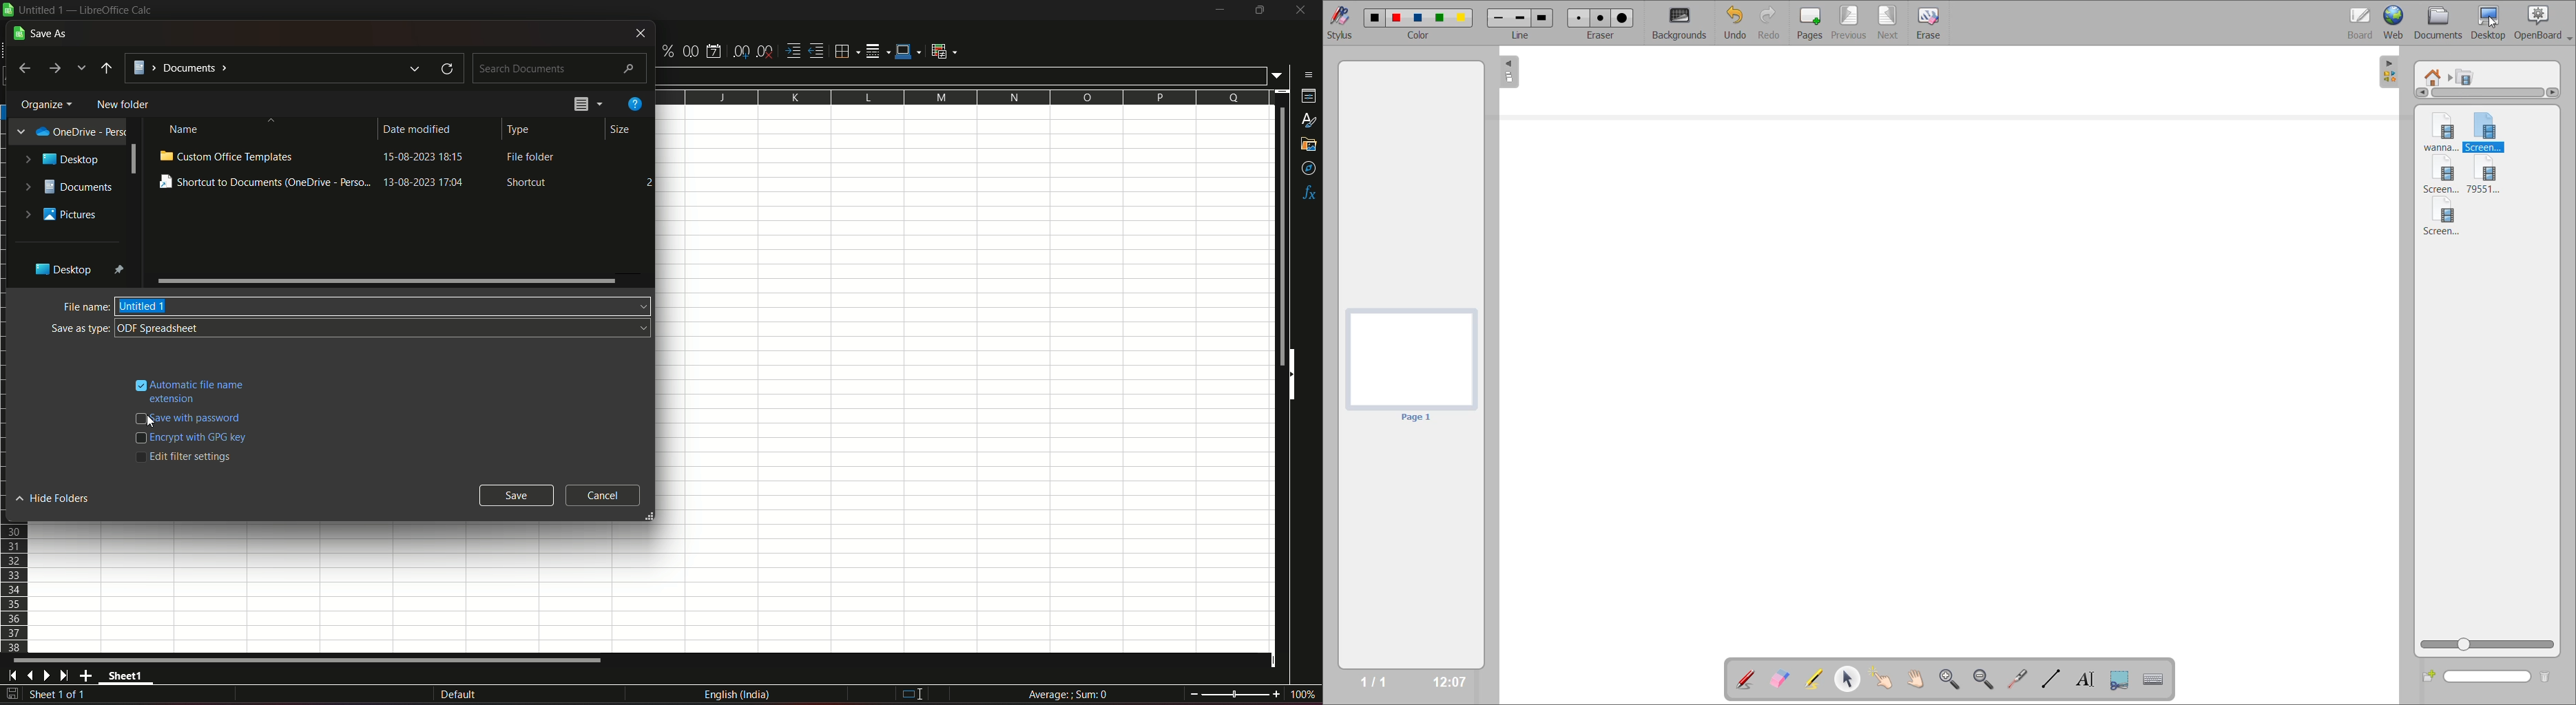  Describe the element at coordinates (1600, 17) in the screenshot. I see `Medium eraser` at that location.